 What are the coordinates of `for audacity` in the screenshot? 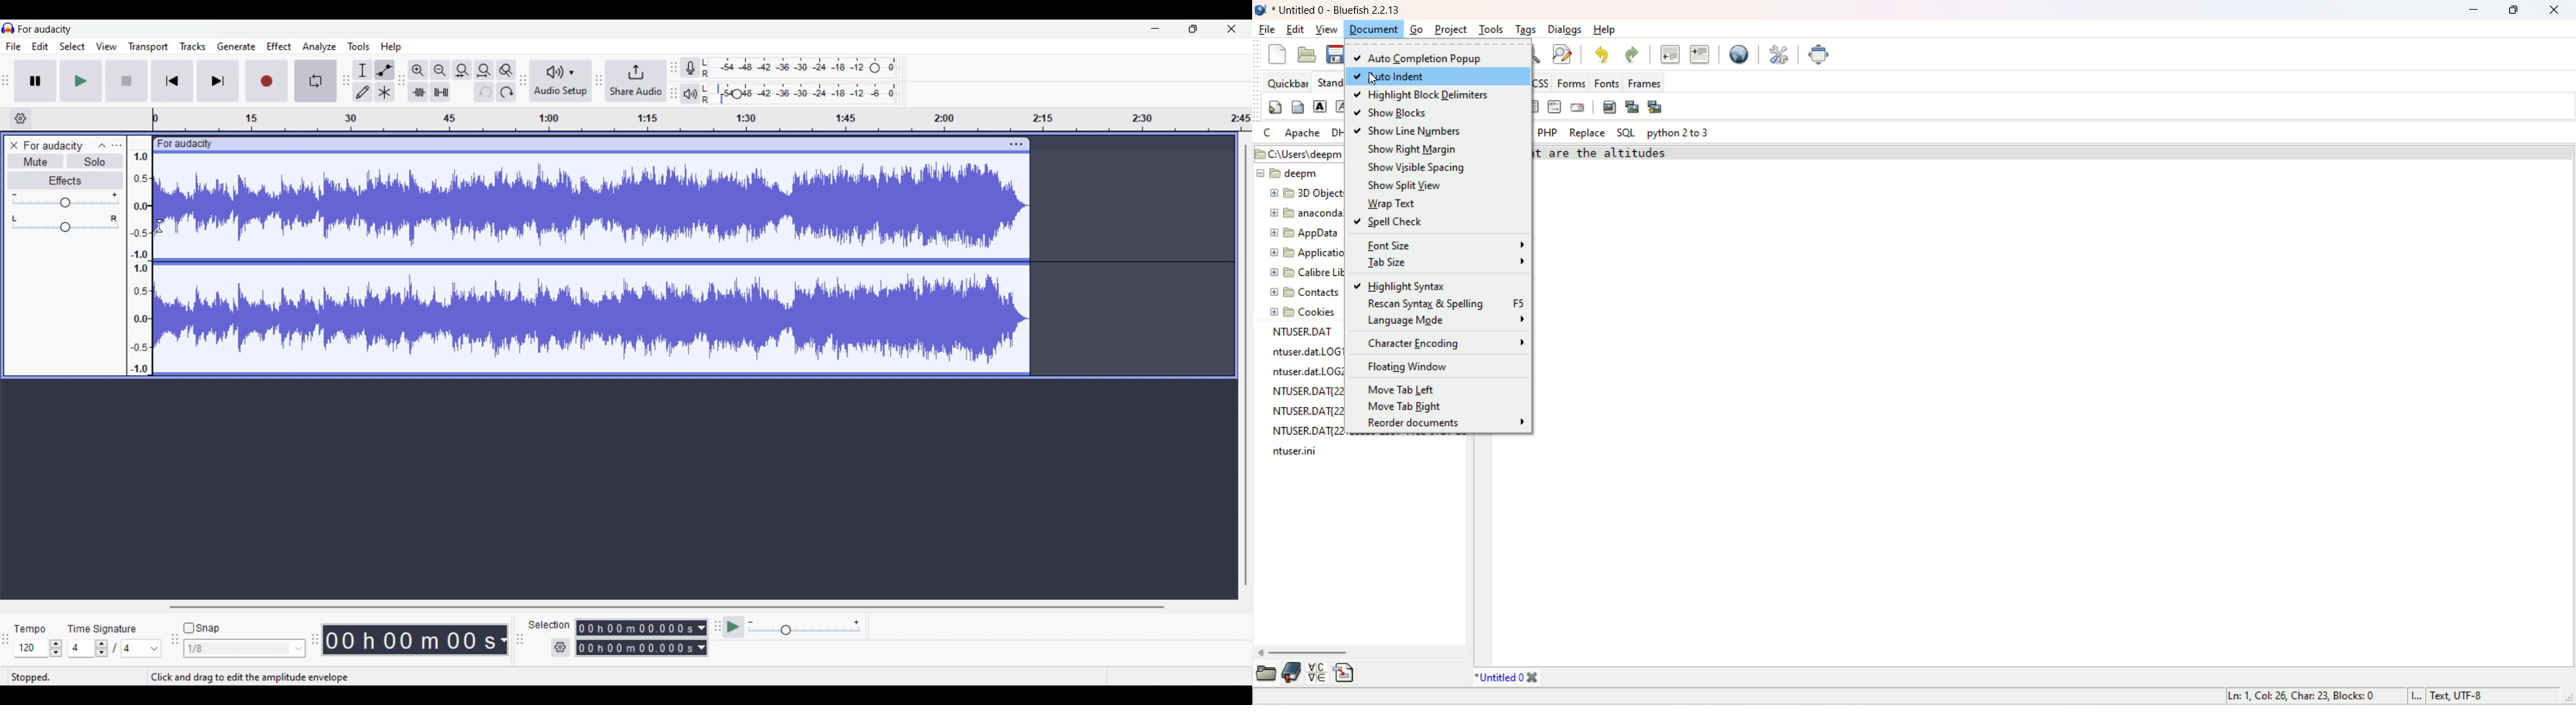 It's located at (46, 29).